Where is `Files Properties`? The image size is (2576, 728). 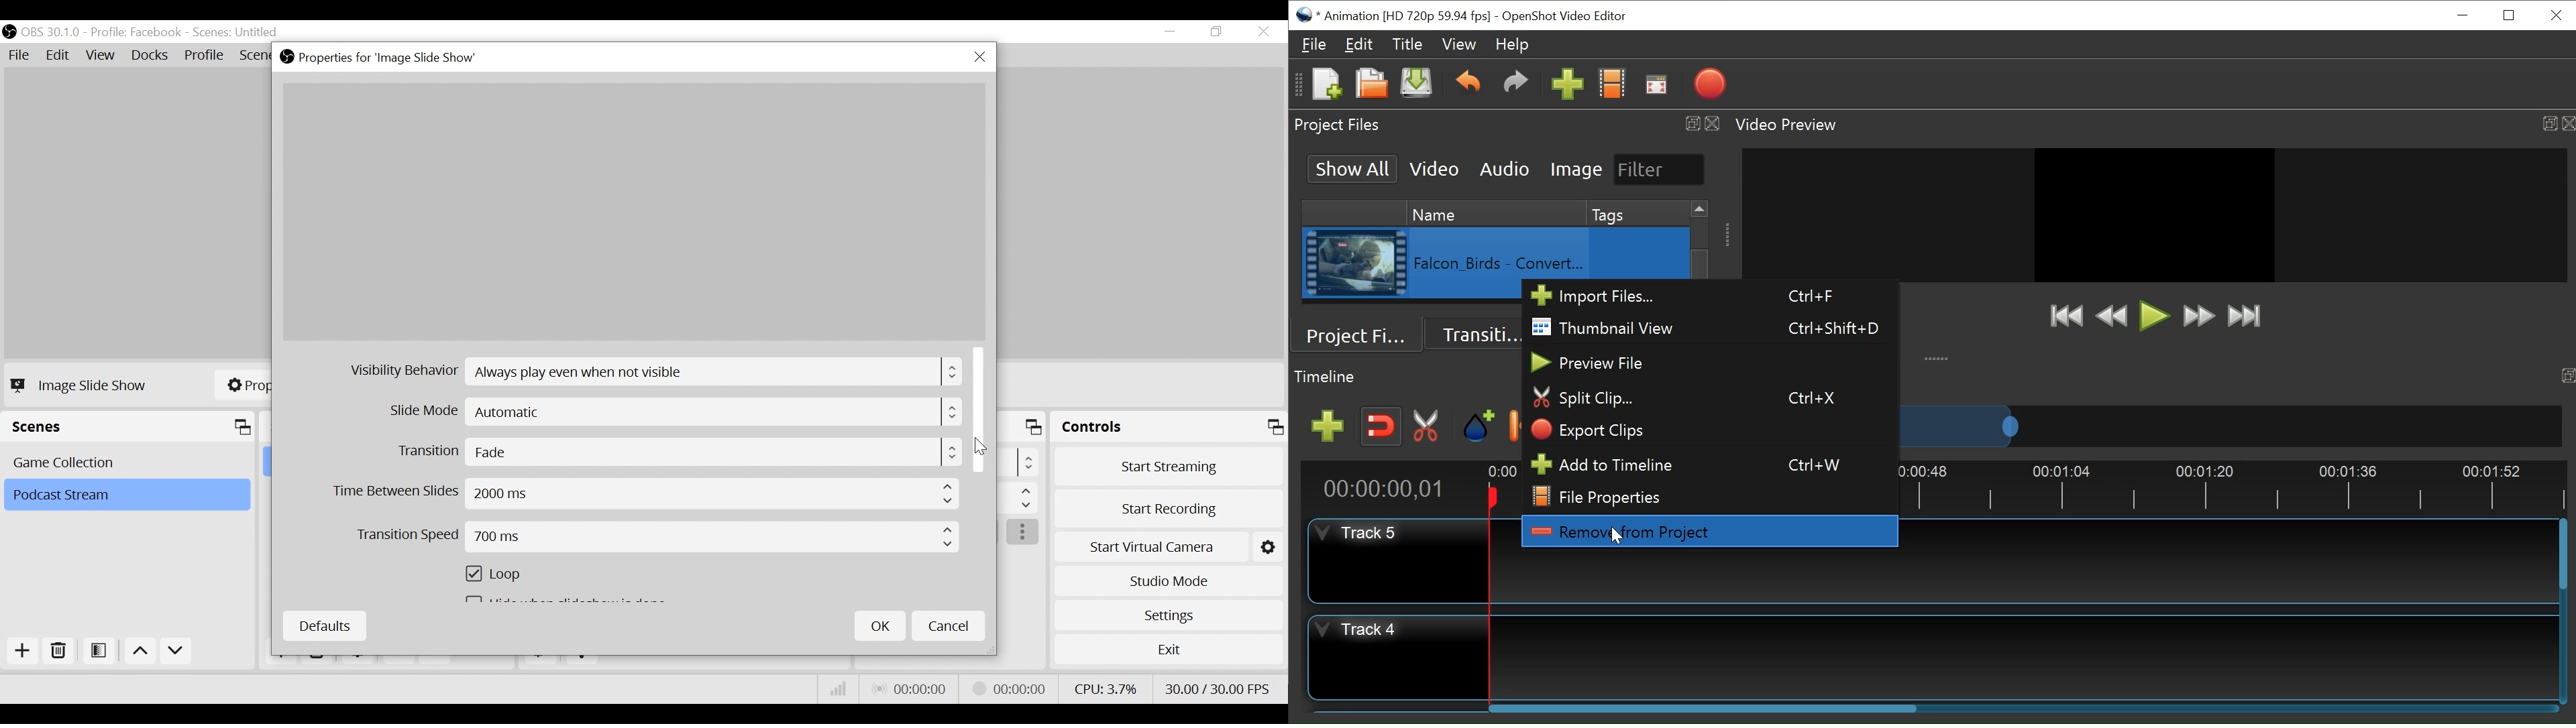
Files Properties is located at coordinates (1706, 495).